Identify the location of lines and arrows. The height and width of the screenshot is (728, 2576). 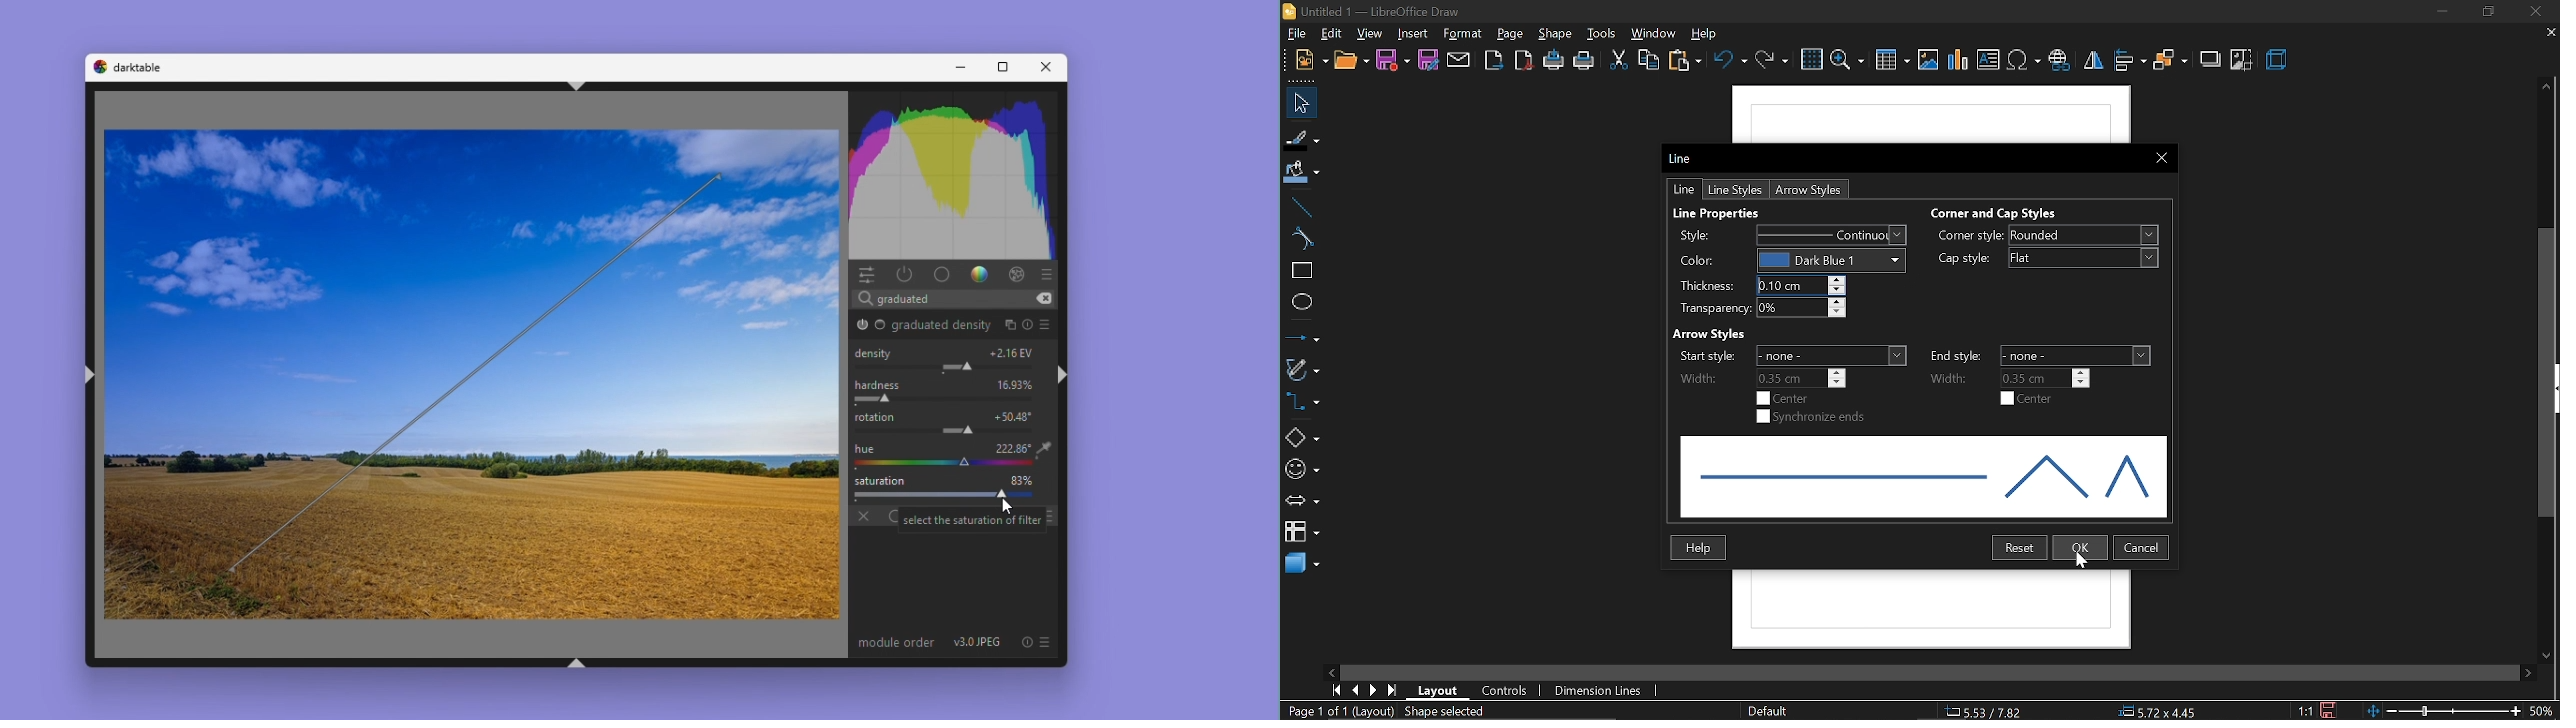
(1302, 337).